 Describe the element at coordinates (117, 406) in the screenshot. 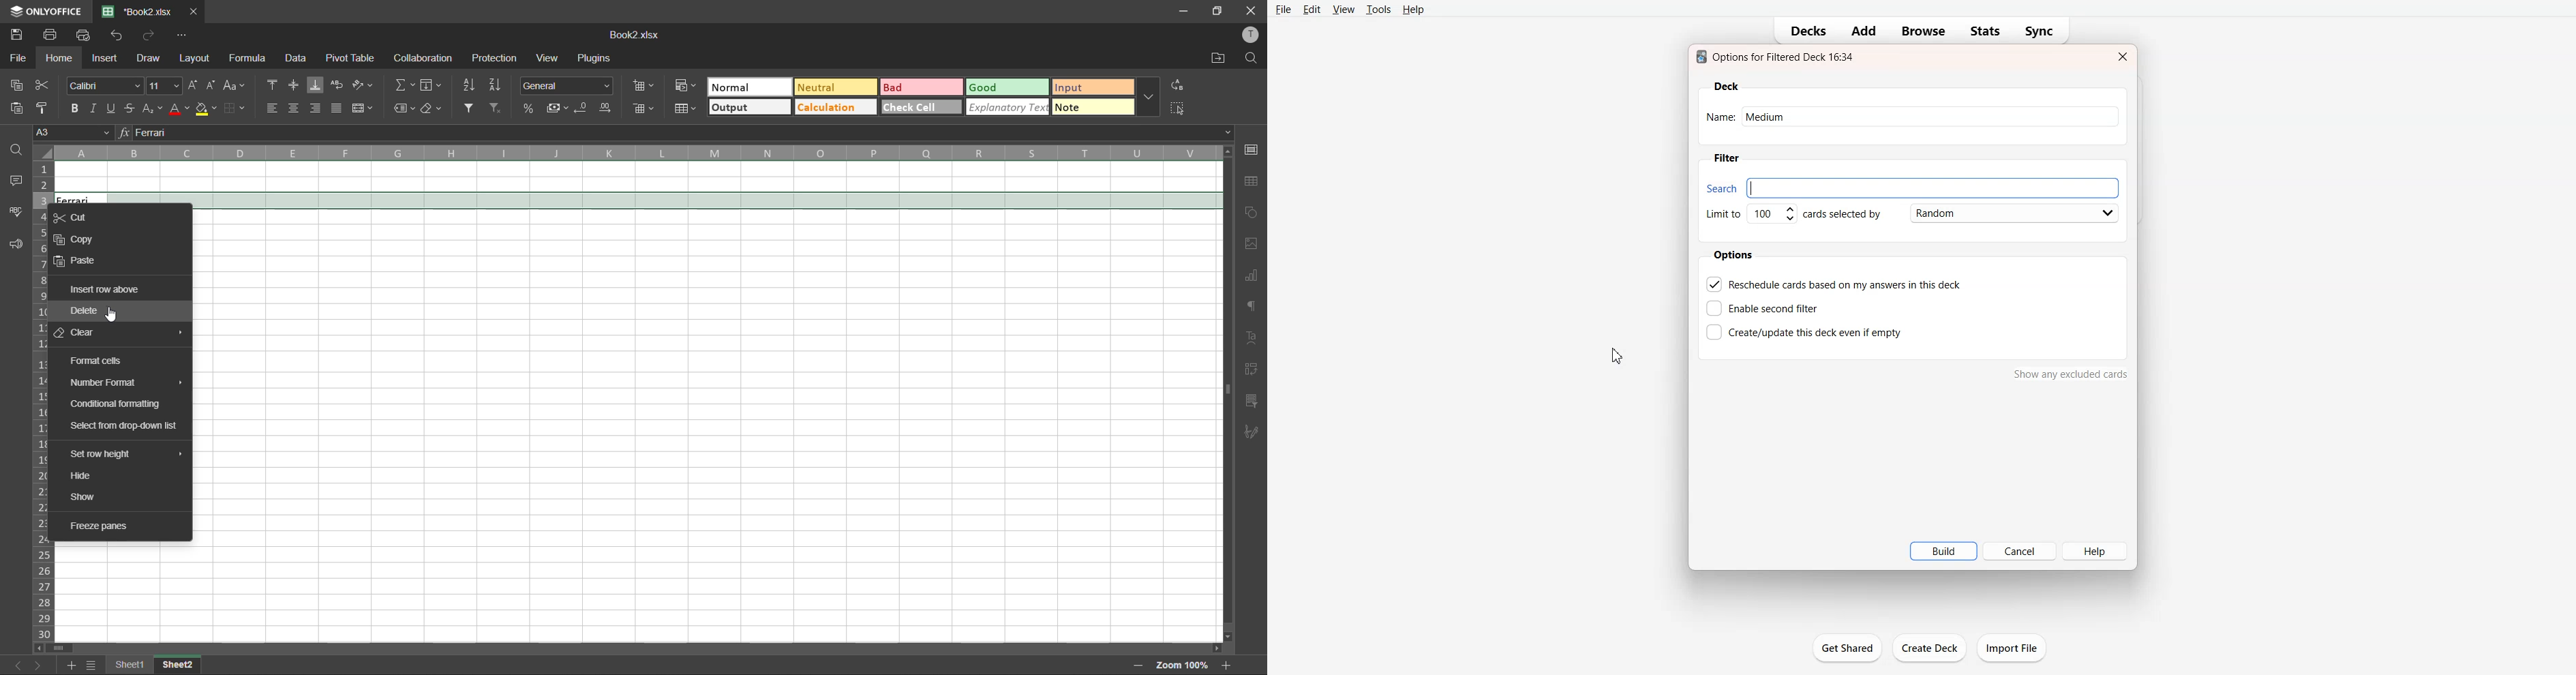

I see `conditional formatting` at that location.